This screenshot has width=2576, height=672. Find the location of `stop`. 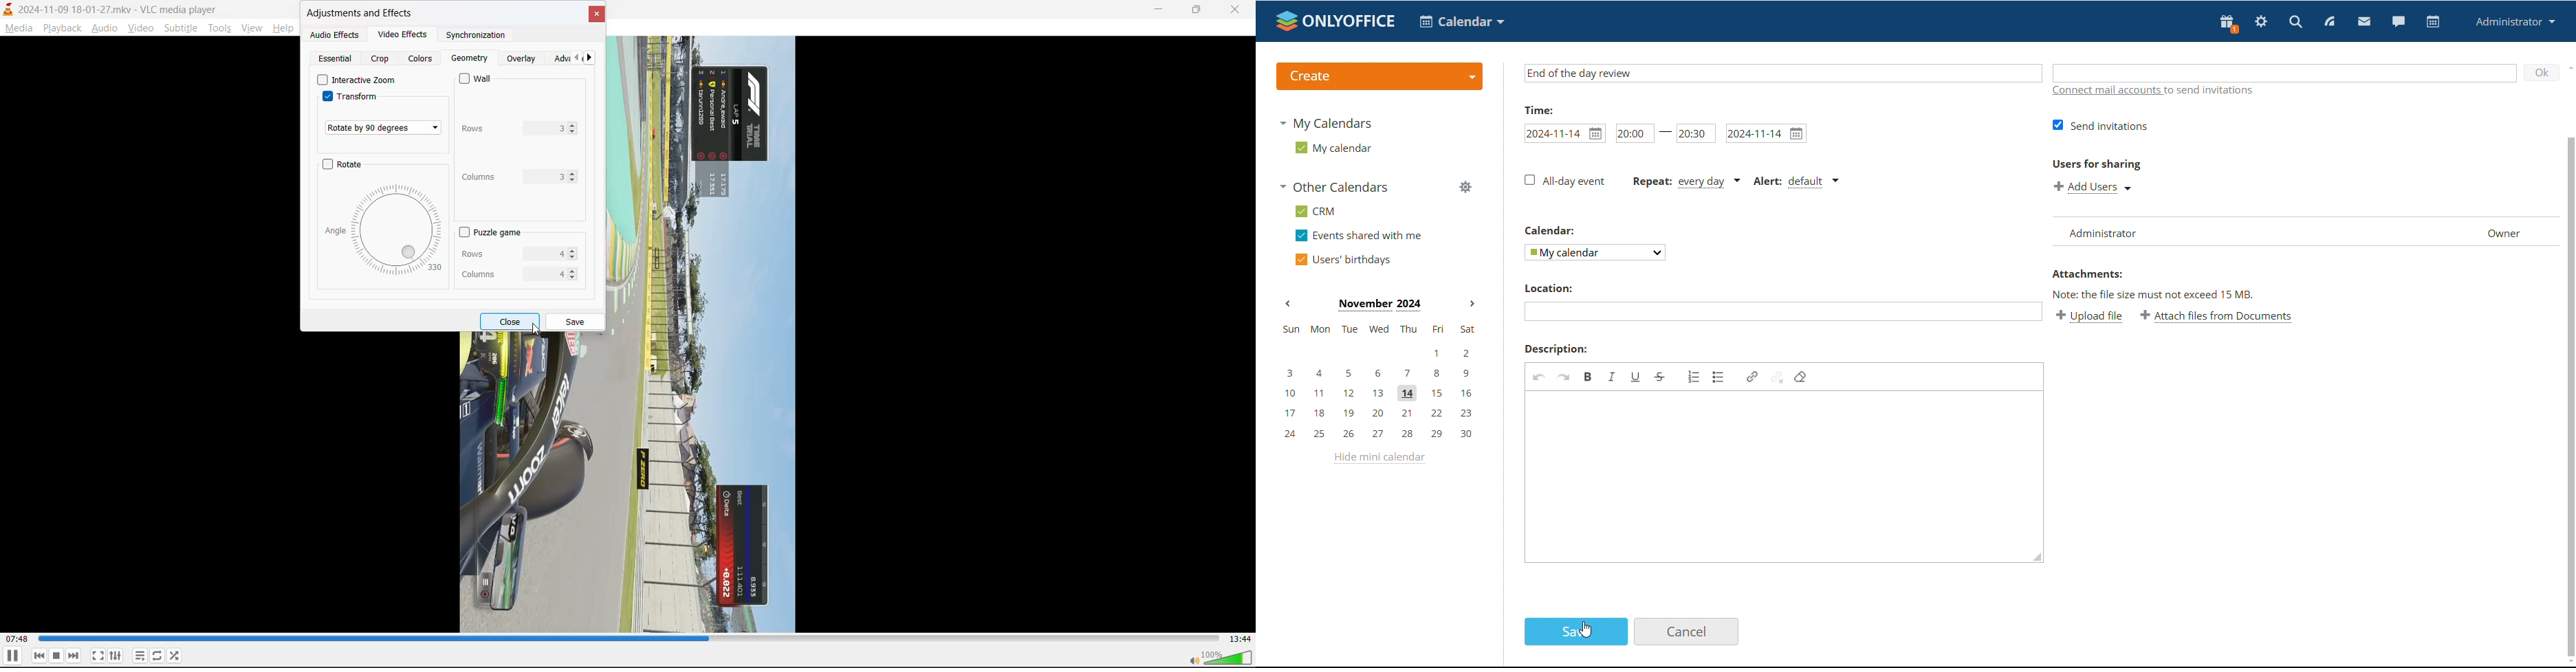

stop is located at coordinates (57, 656).